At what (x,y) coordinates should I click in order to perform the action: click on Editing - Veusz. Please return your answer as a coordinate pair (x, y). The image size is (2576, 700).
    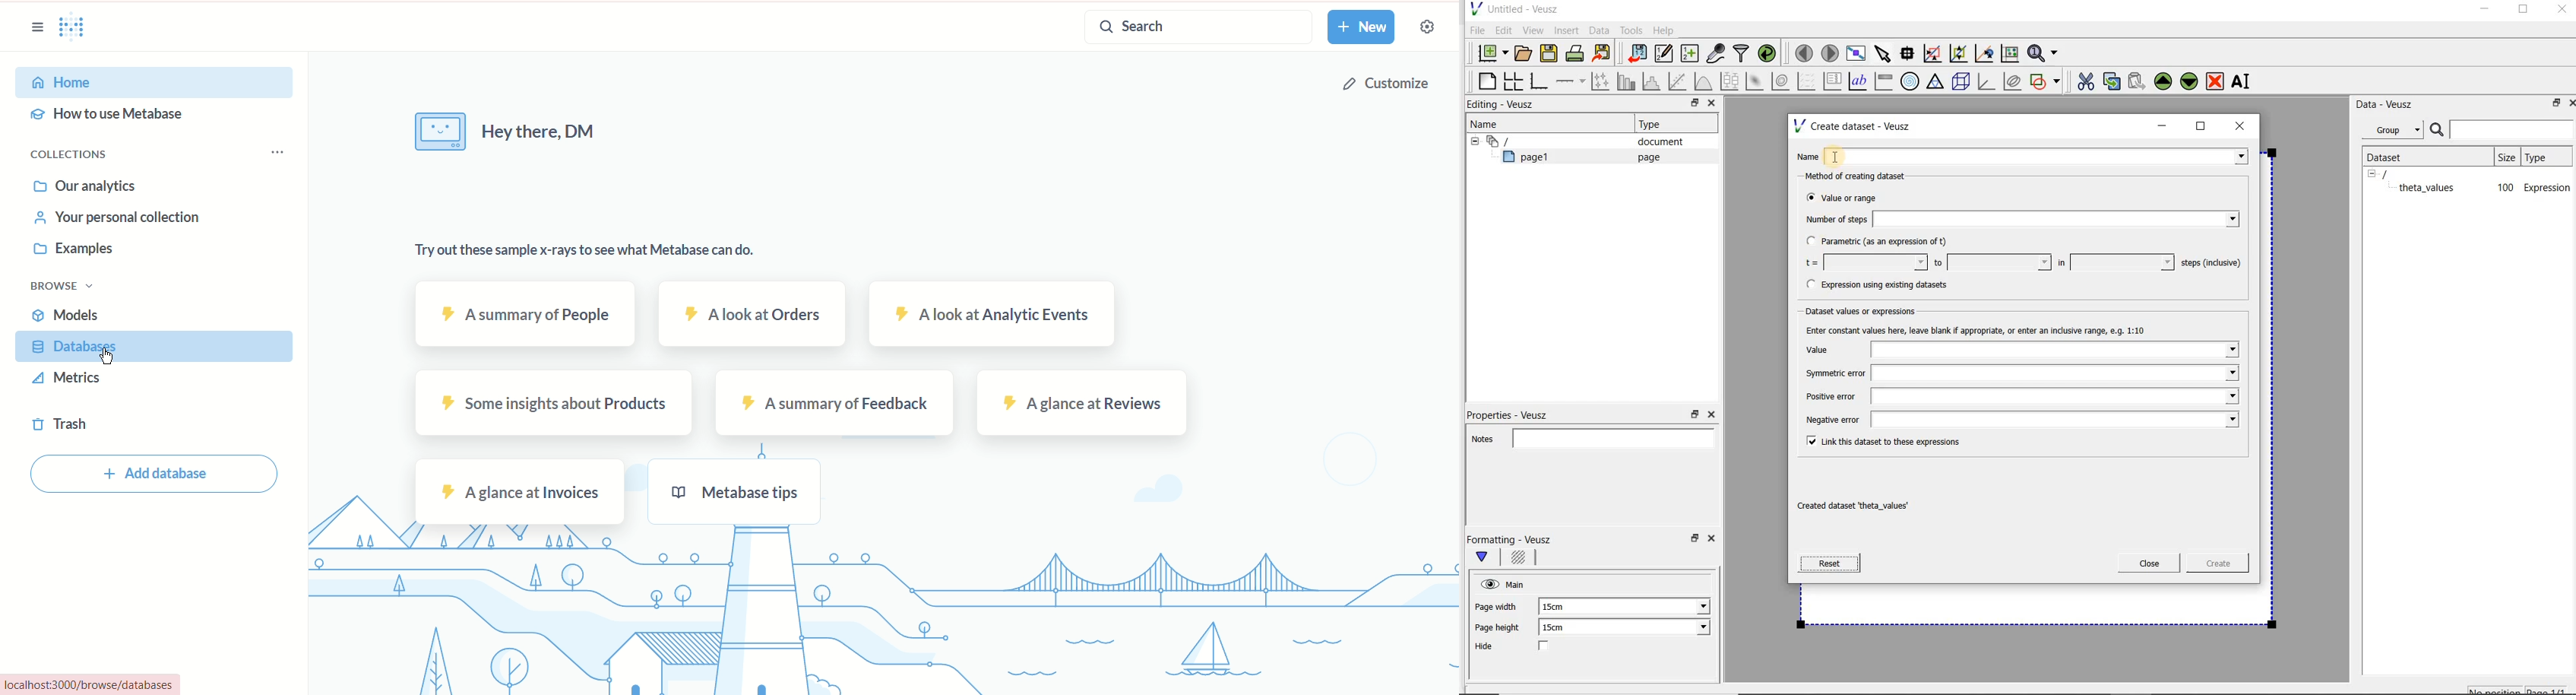
    Looking at the image, I should click on (1504, 105).